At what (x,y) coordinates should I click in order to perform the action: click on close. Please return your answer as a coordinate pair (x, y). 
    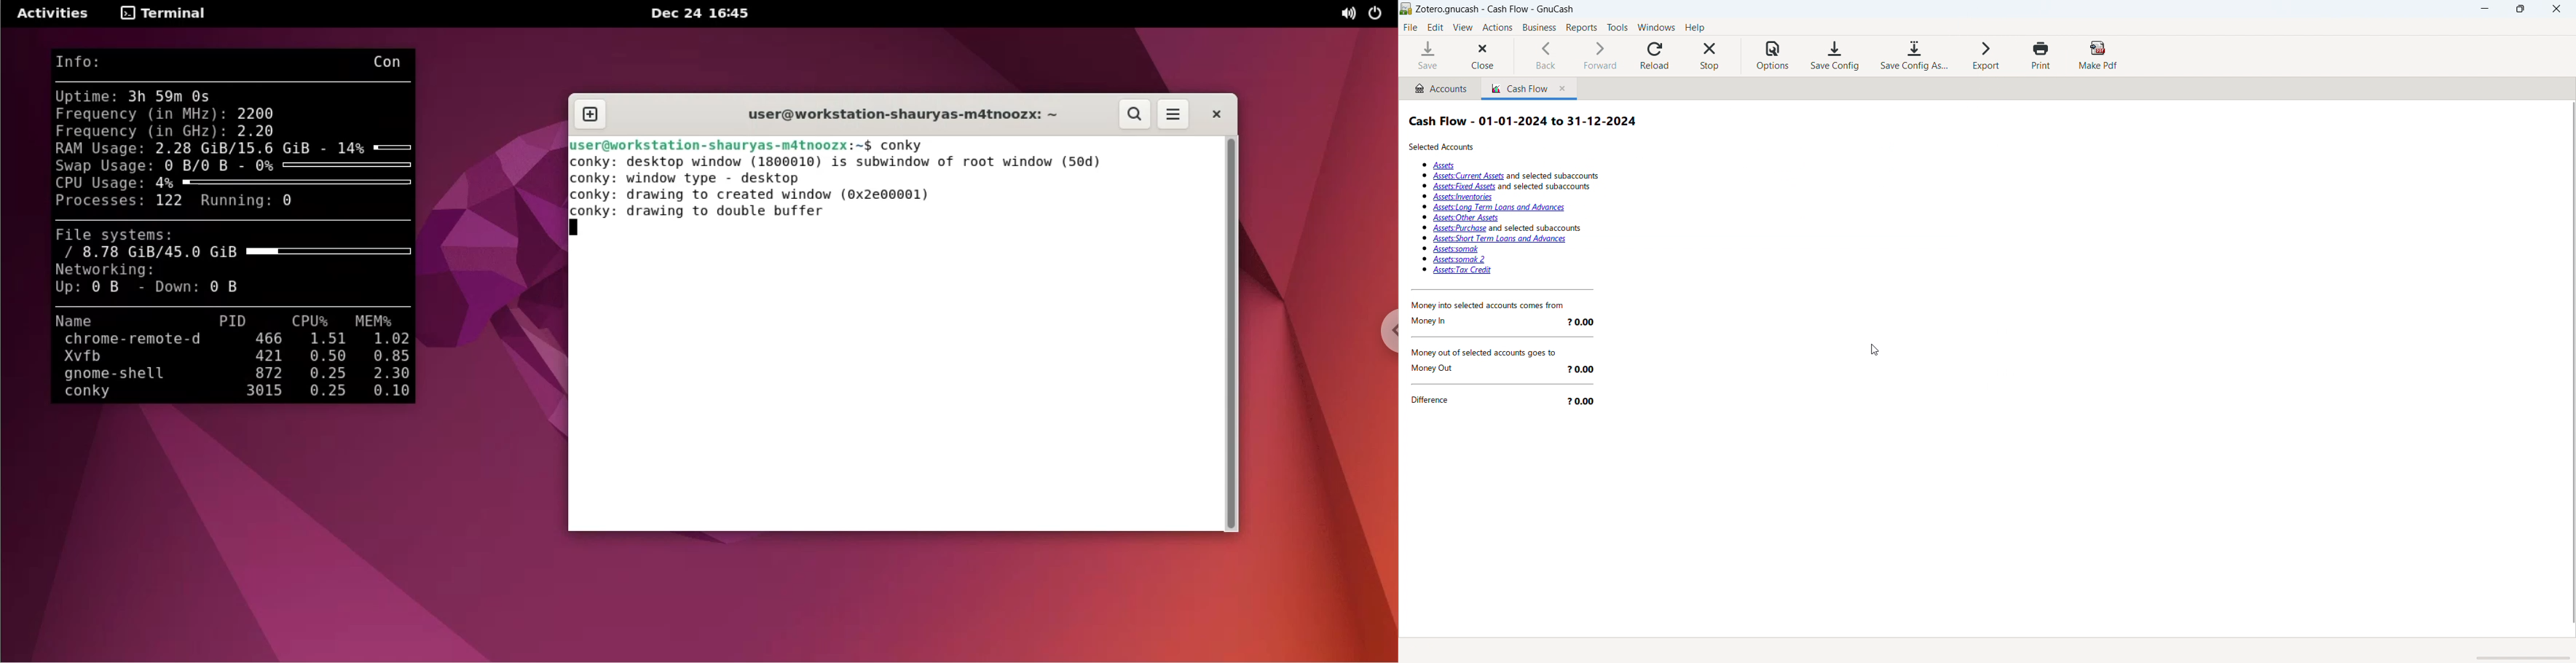
    Looking at the image, I should click on (1486, 56).